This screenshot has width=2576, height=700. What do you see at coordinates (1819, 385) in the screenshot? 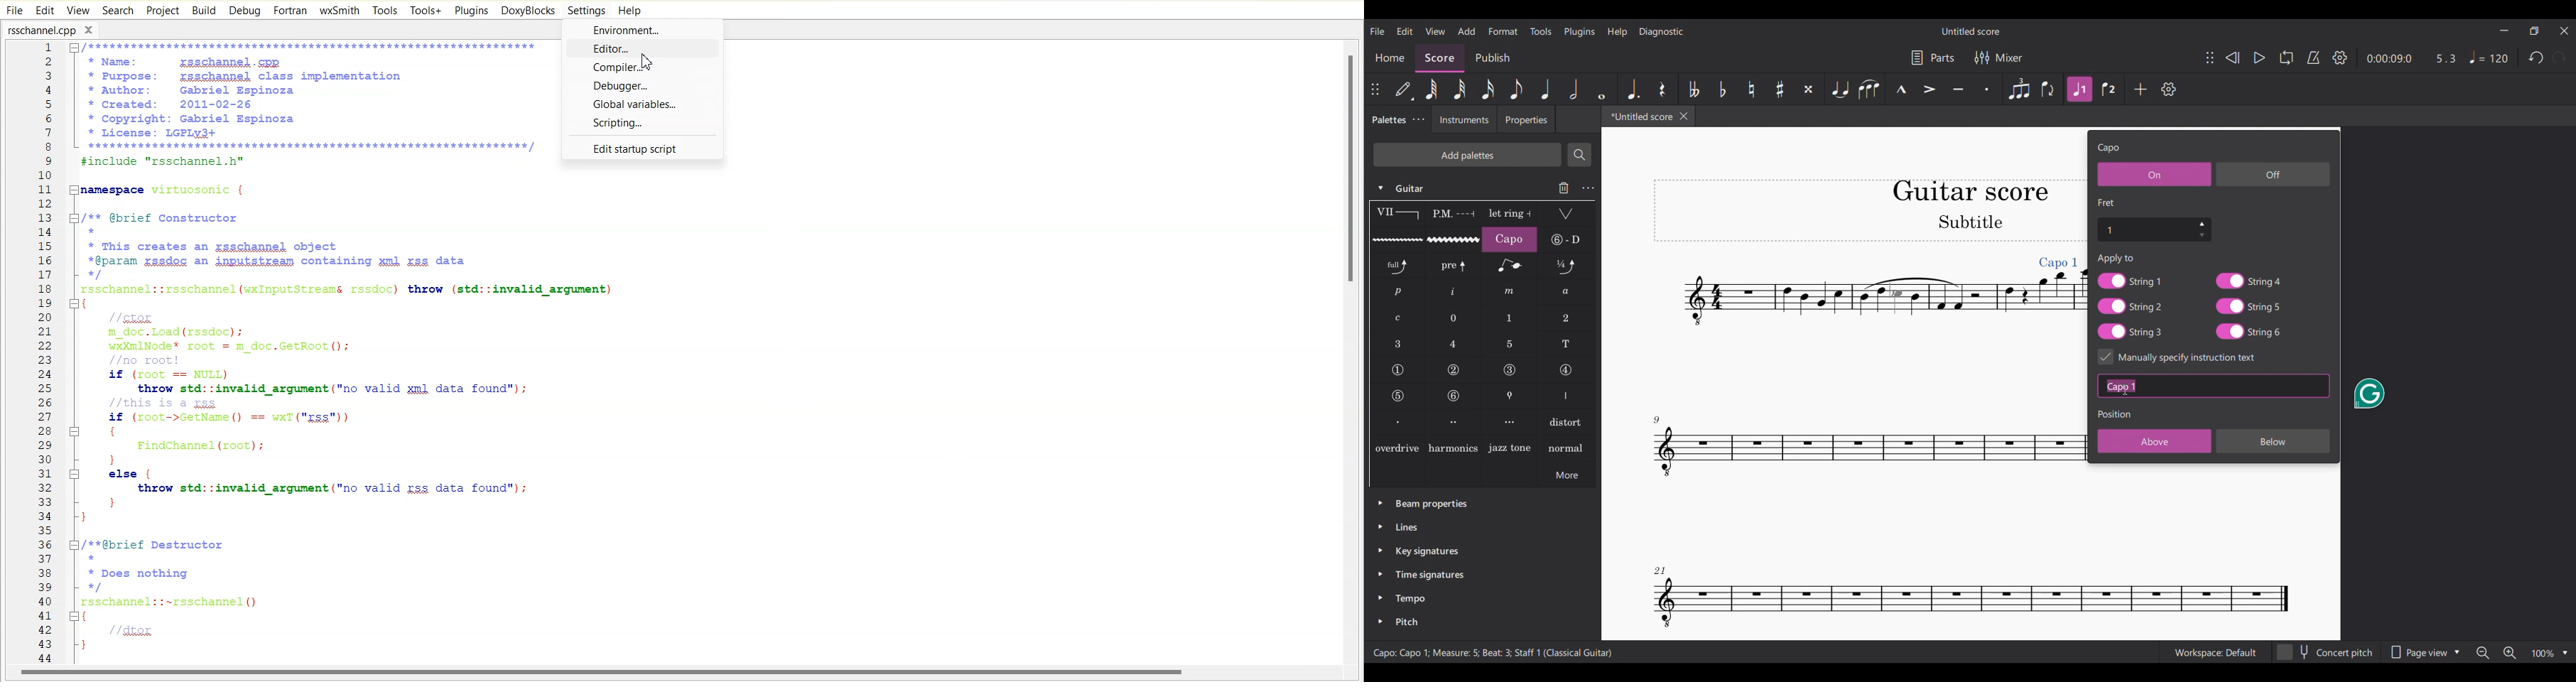
I see `Current score` at bounding box center [1819, 385].